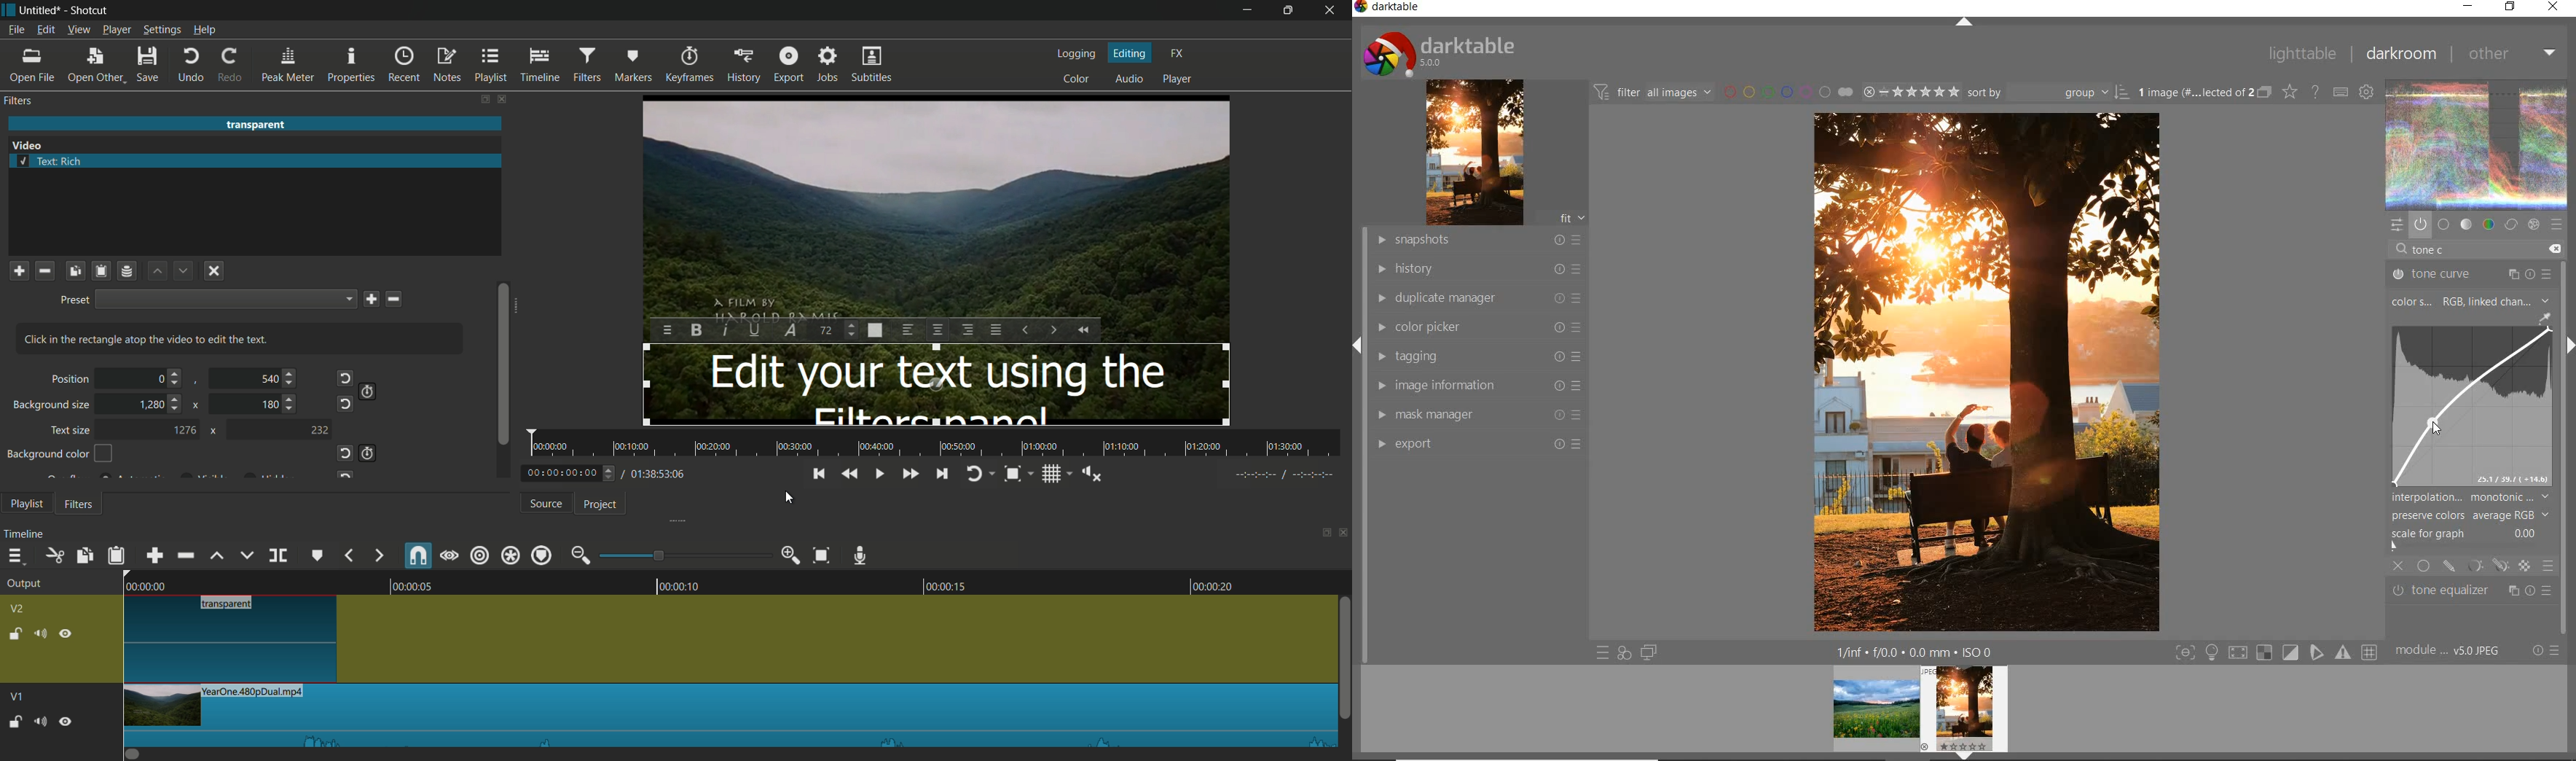 The width and height of the screenshot is (2576, 784). Describe the element at coordinates (270, 405) in the screenshot. I see `180` at that location.